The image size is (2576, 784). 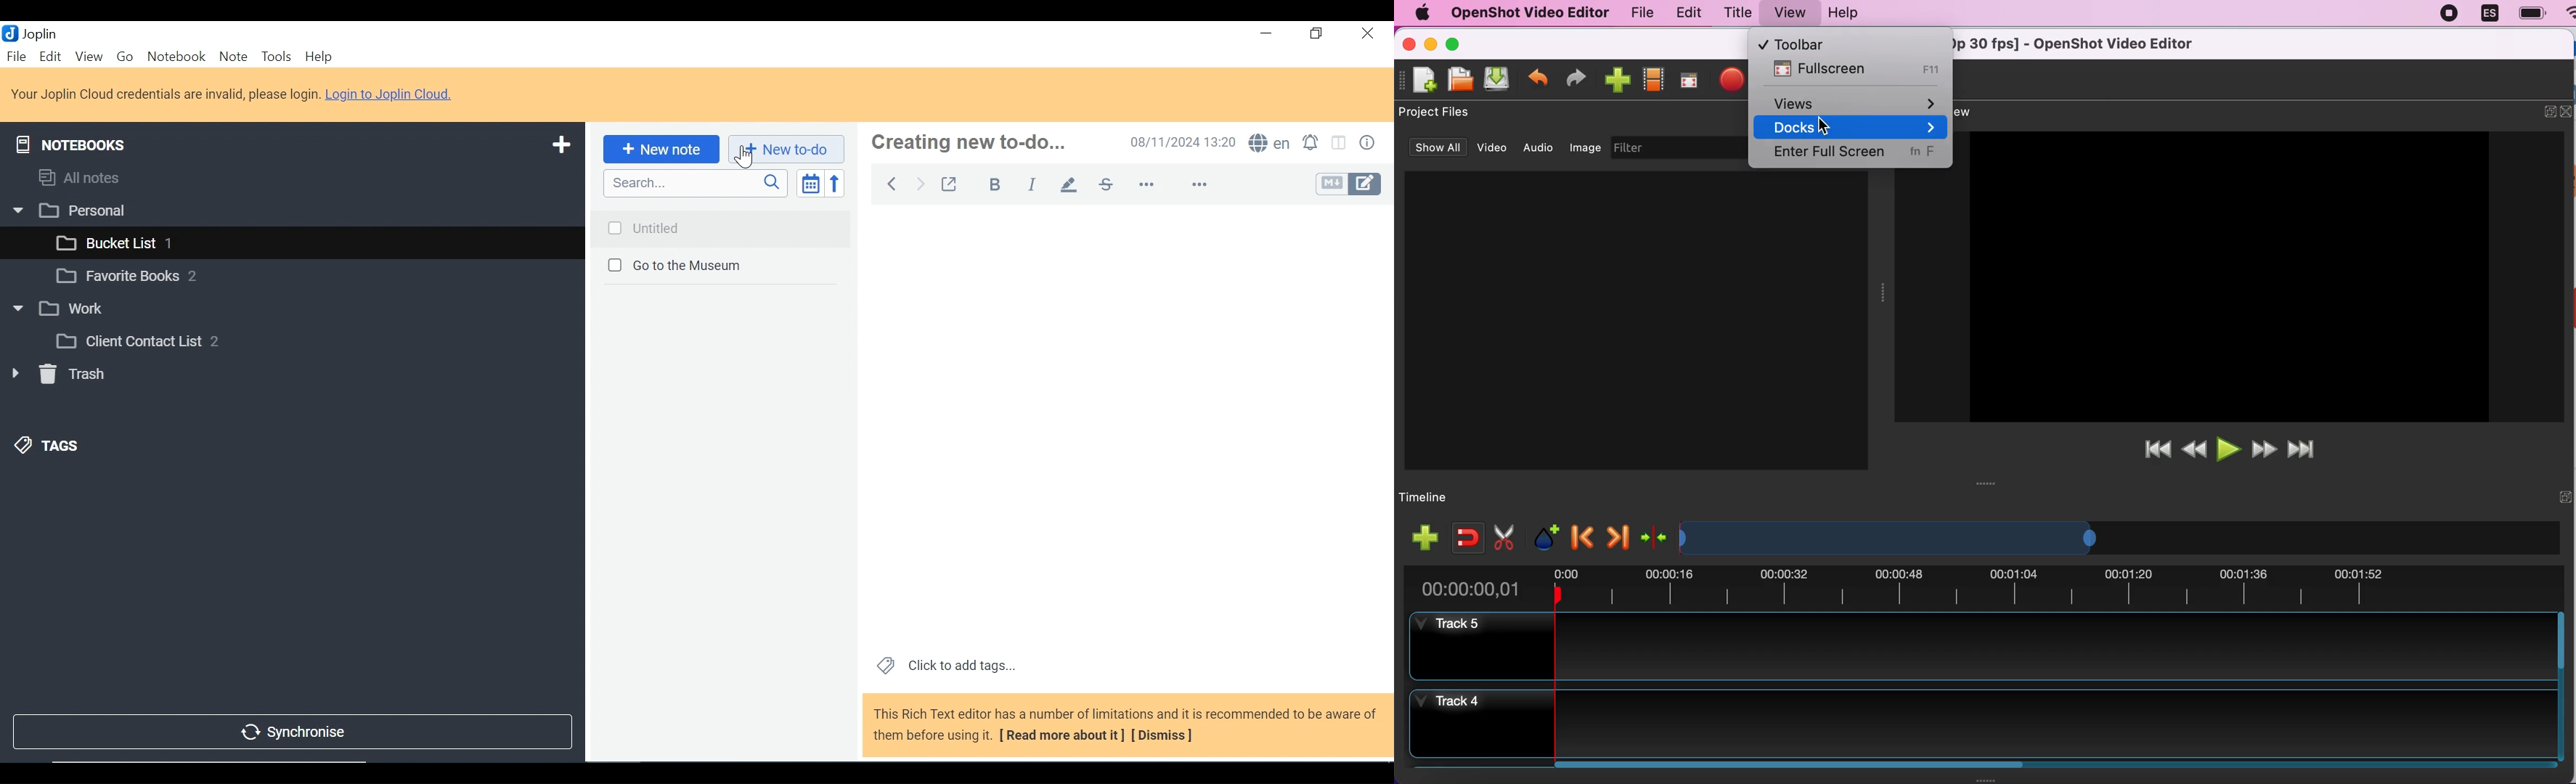 What do you see at coordinates (888, 182) in the screenshot?
I see `Back` at bounding box center [888, 182].